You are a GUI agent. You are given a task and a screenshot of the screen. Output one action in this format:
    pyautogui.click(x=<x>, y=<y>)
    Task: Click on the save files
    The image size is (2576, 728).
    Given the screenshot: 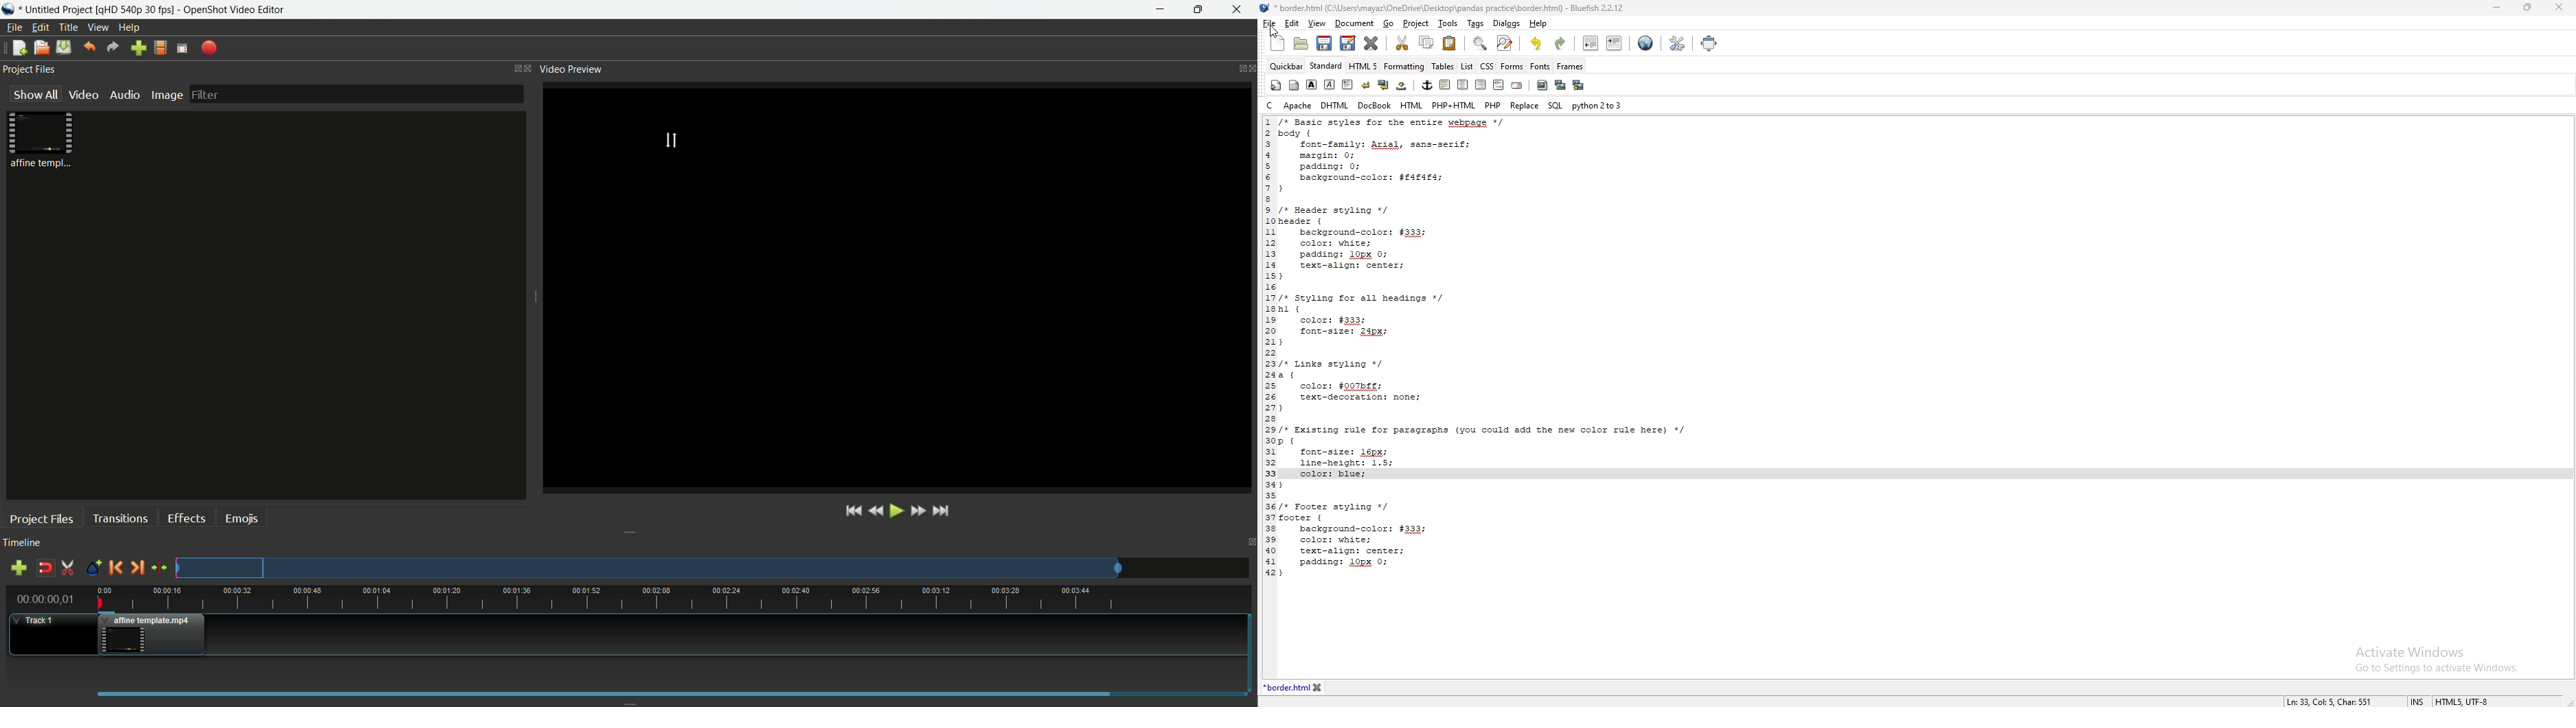 What is the action you would take?
    pyautogui.click(x=63, y=47)
    